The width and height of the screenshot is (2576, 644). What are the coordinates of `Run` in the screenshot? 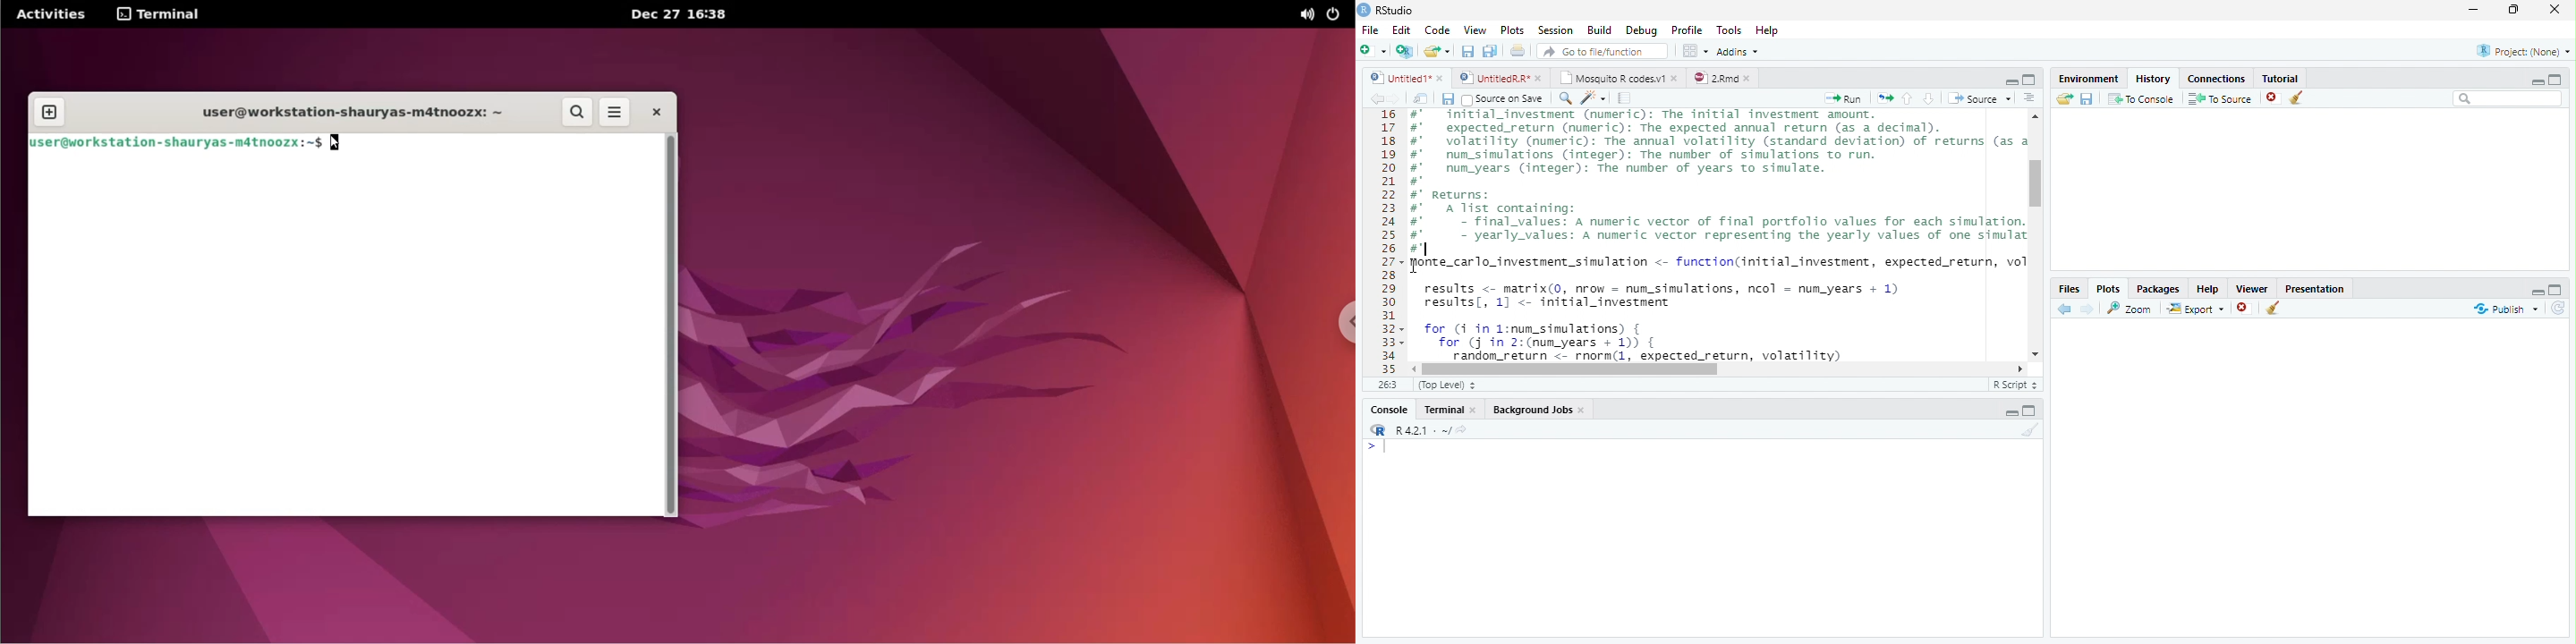 It's located at (1844, 98).